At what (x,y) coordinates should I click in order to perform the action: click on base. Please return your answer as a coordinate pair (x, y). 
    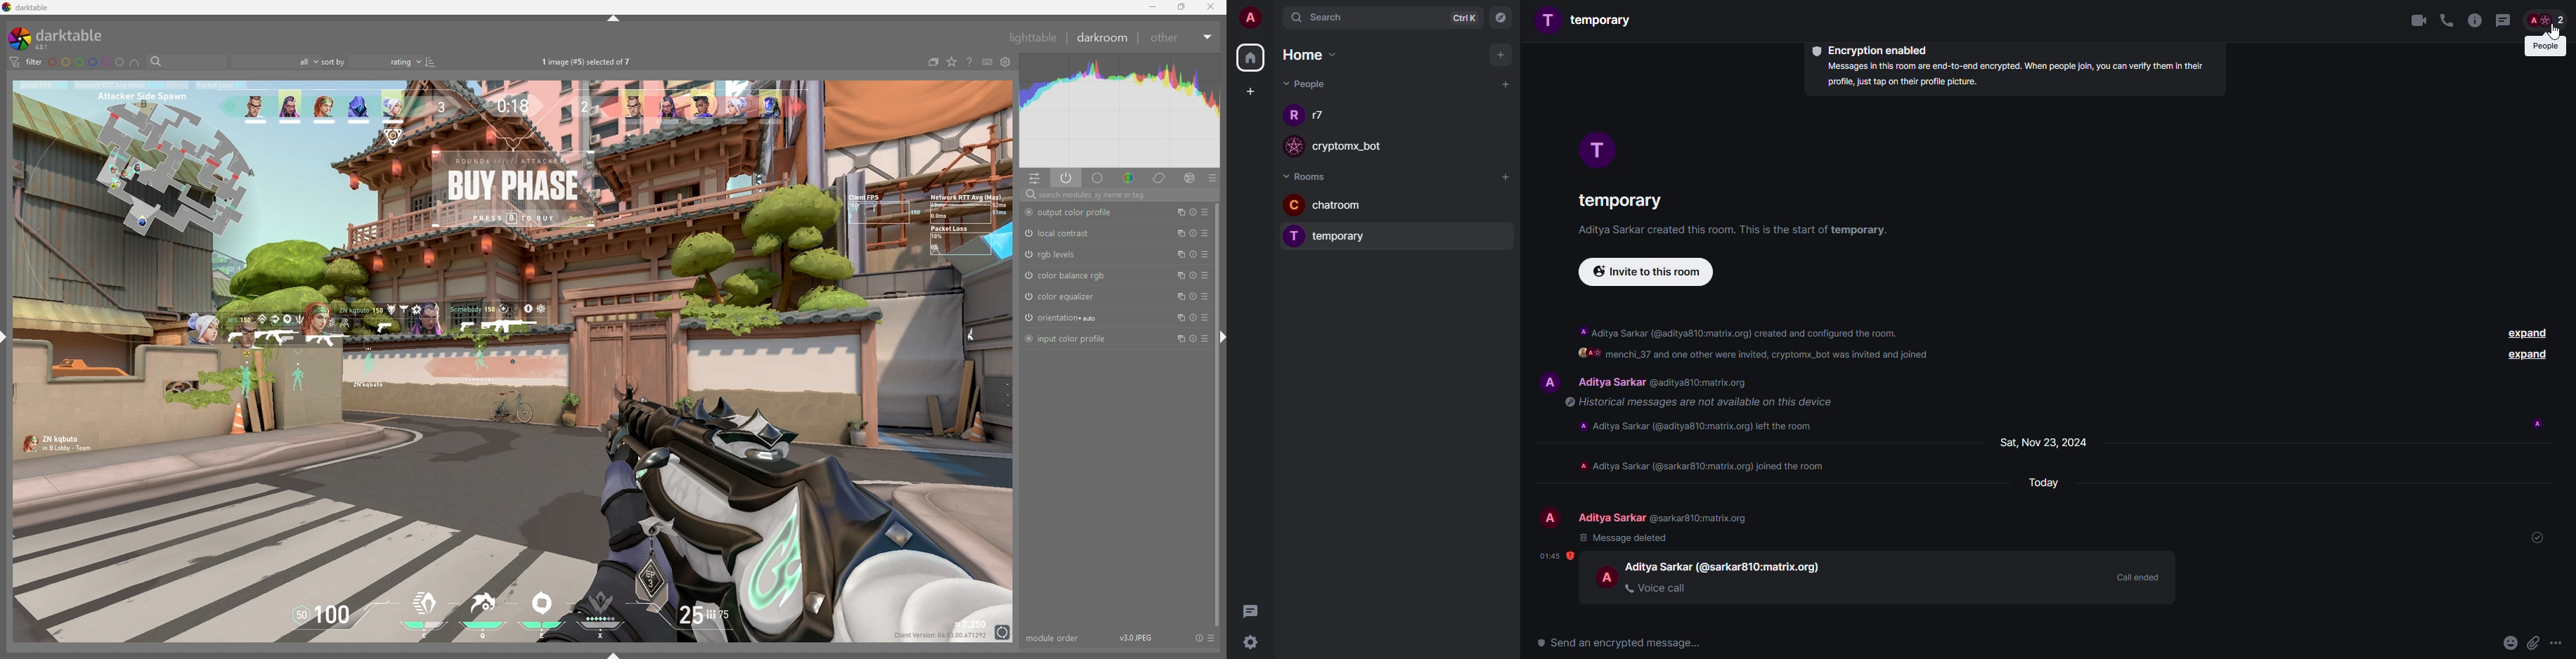
    Looking at the image, I should click on (1099, 178).